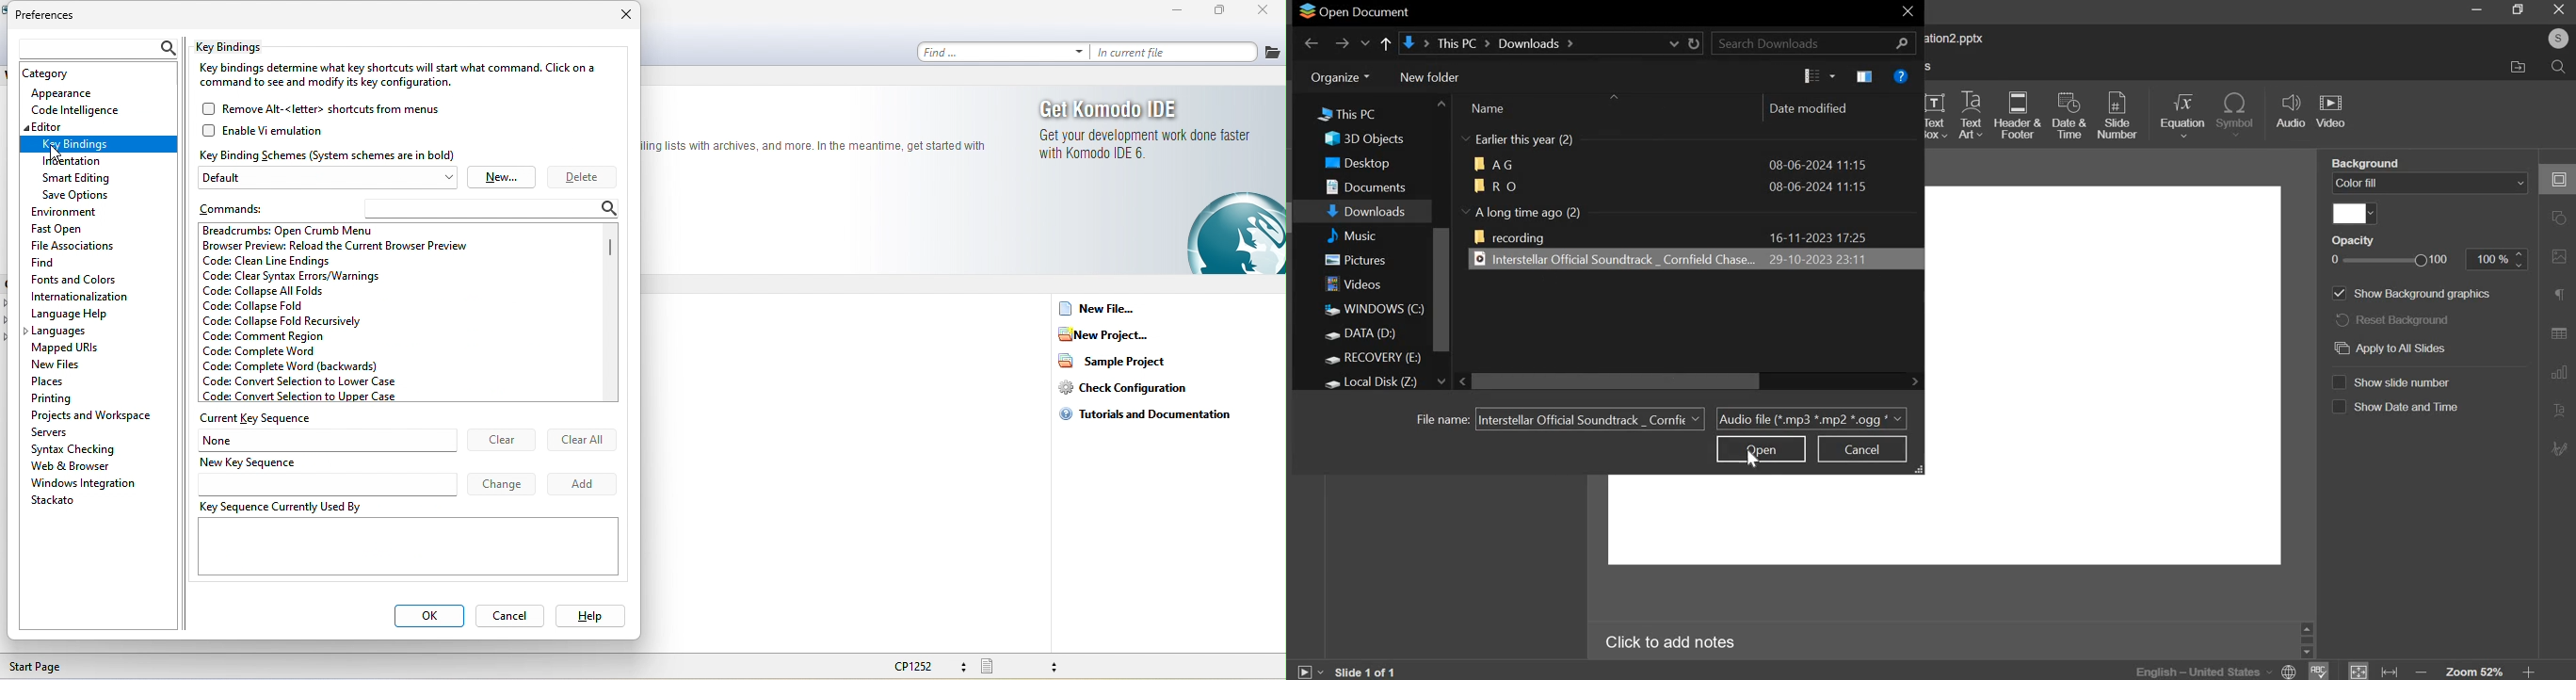 This screenshot has height=700, width=2576. Describe the element at coordinates (2307, 640) in the screenshot. I see `scrollbar` at that location.